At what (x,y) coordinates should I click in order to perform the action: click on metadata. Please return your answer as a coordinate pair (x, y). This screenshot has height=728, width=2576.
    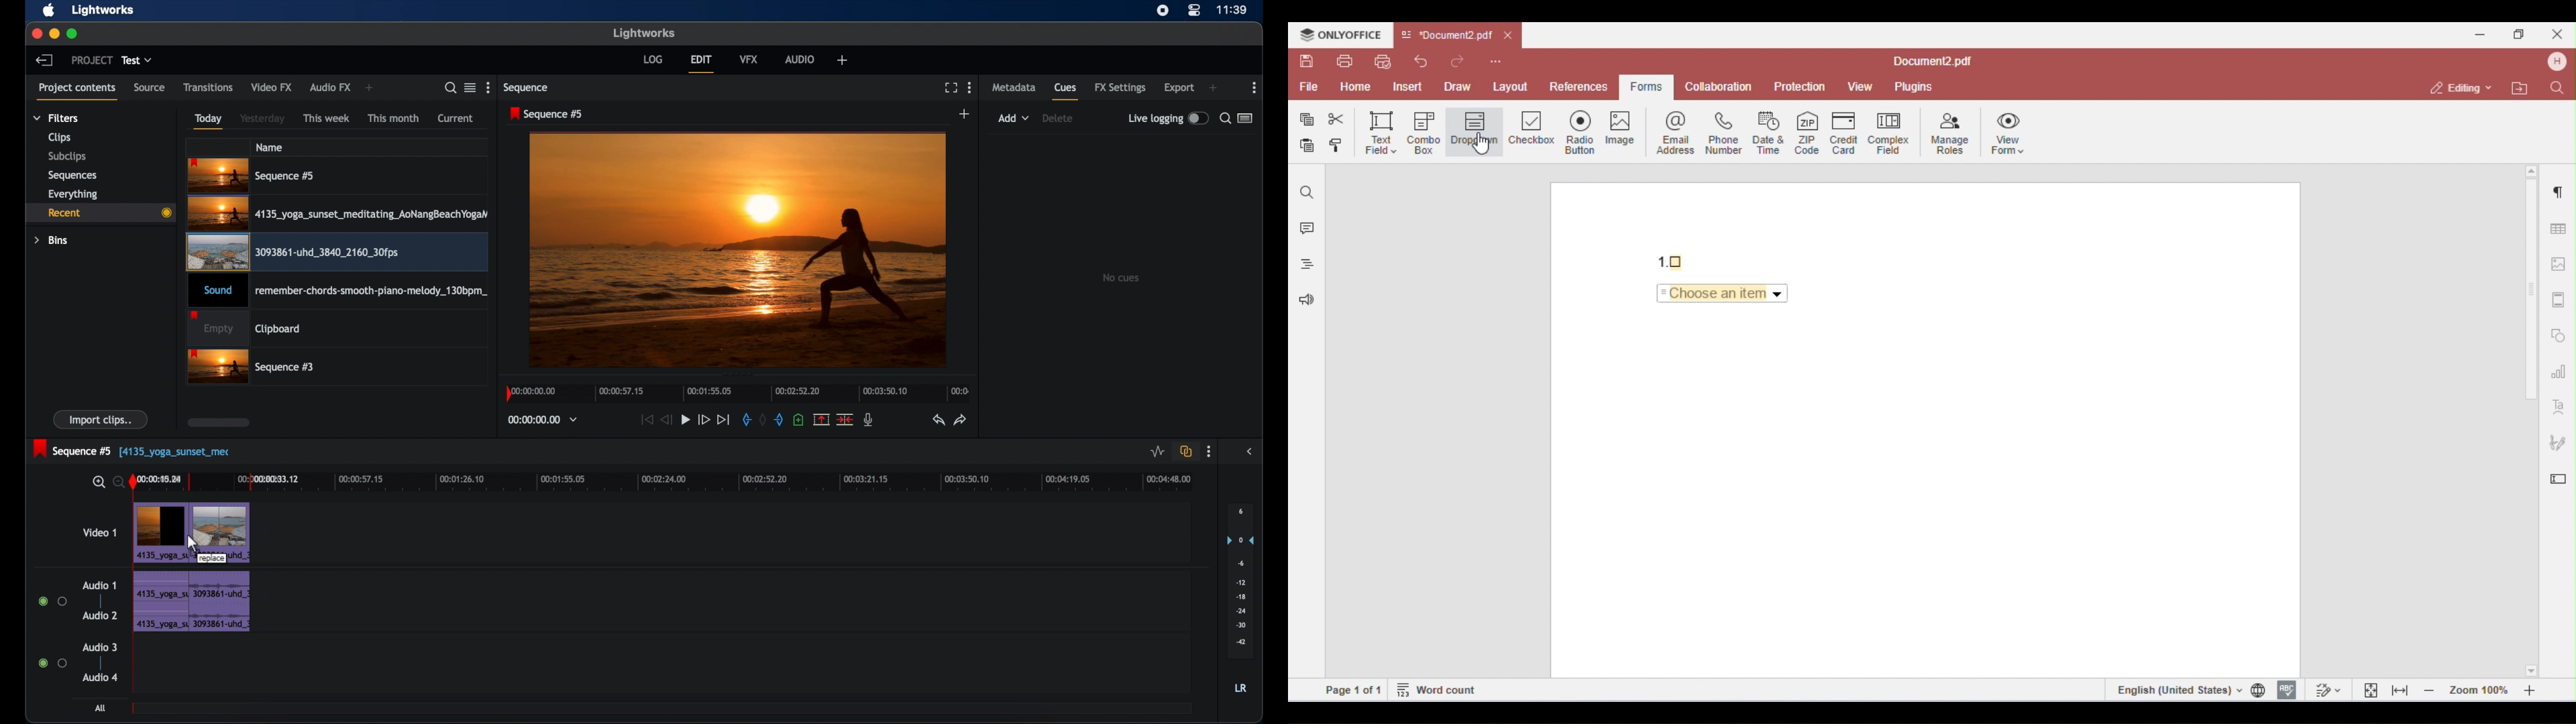
    Looking at the image, I should click on (1013, 88).